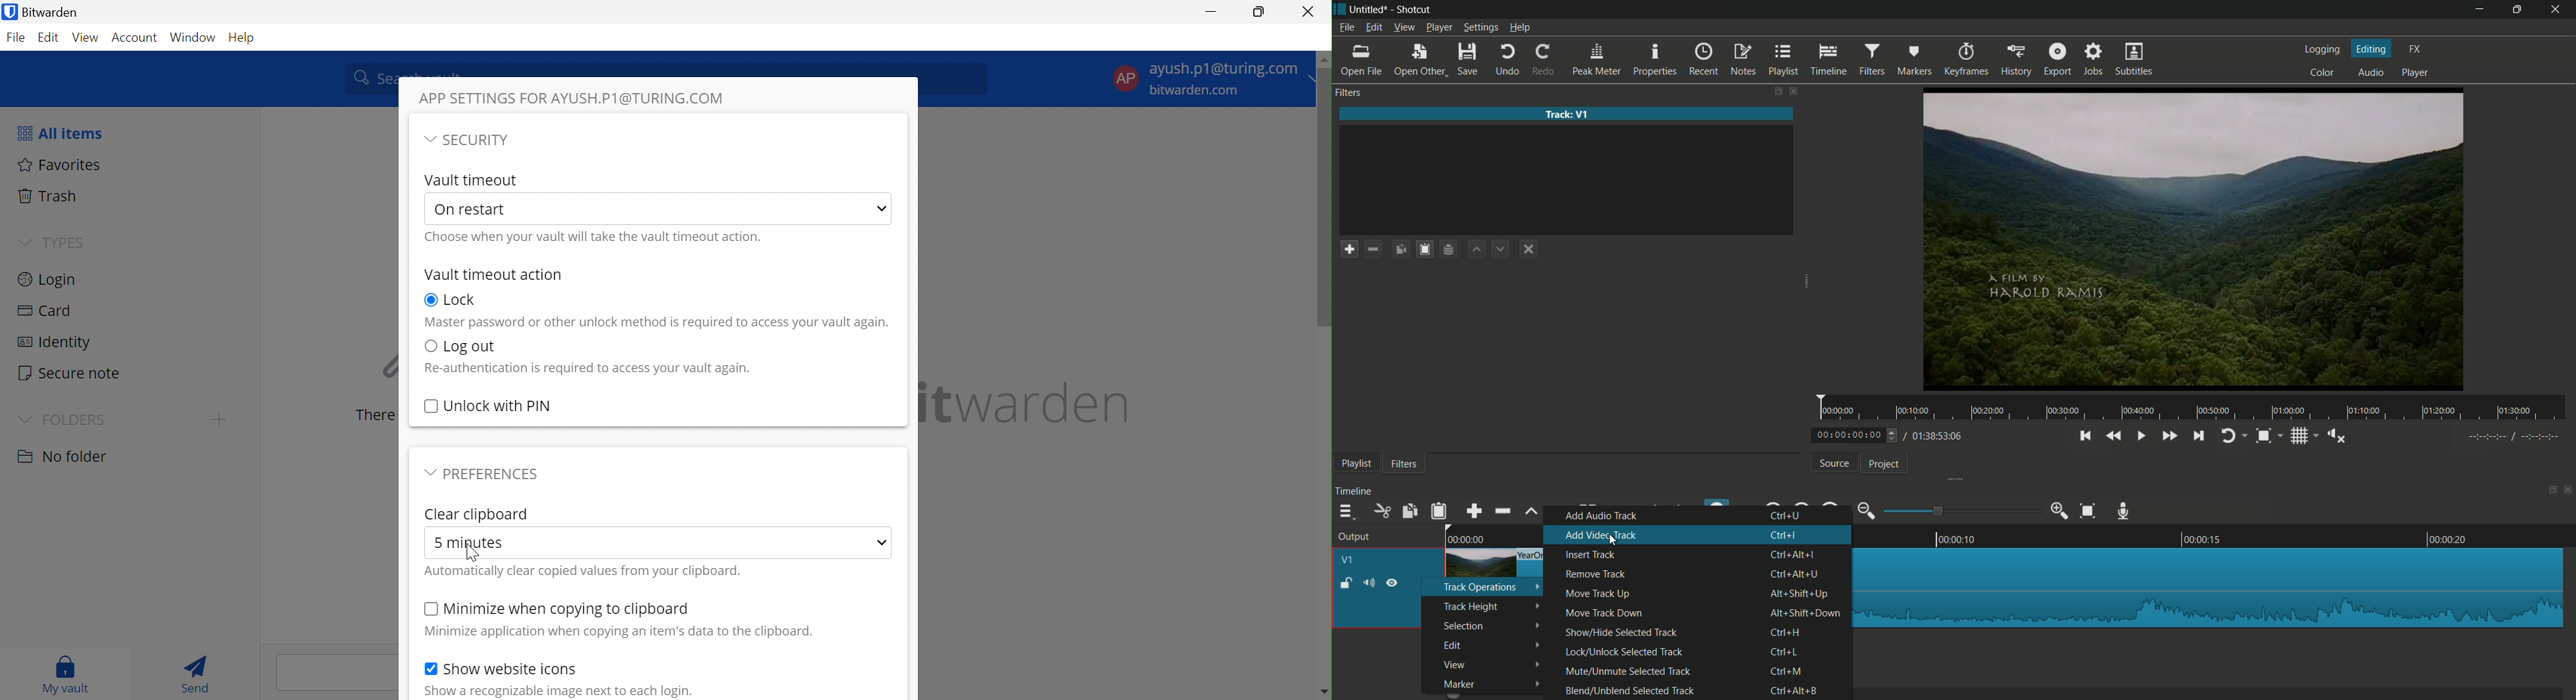  Describe the element at coordinates (1602, 612) in the screenshot. I see `move track down` at that location.